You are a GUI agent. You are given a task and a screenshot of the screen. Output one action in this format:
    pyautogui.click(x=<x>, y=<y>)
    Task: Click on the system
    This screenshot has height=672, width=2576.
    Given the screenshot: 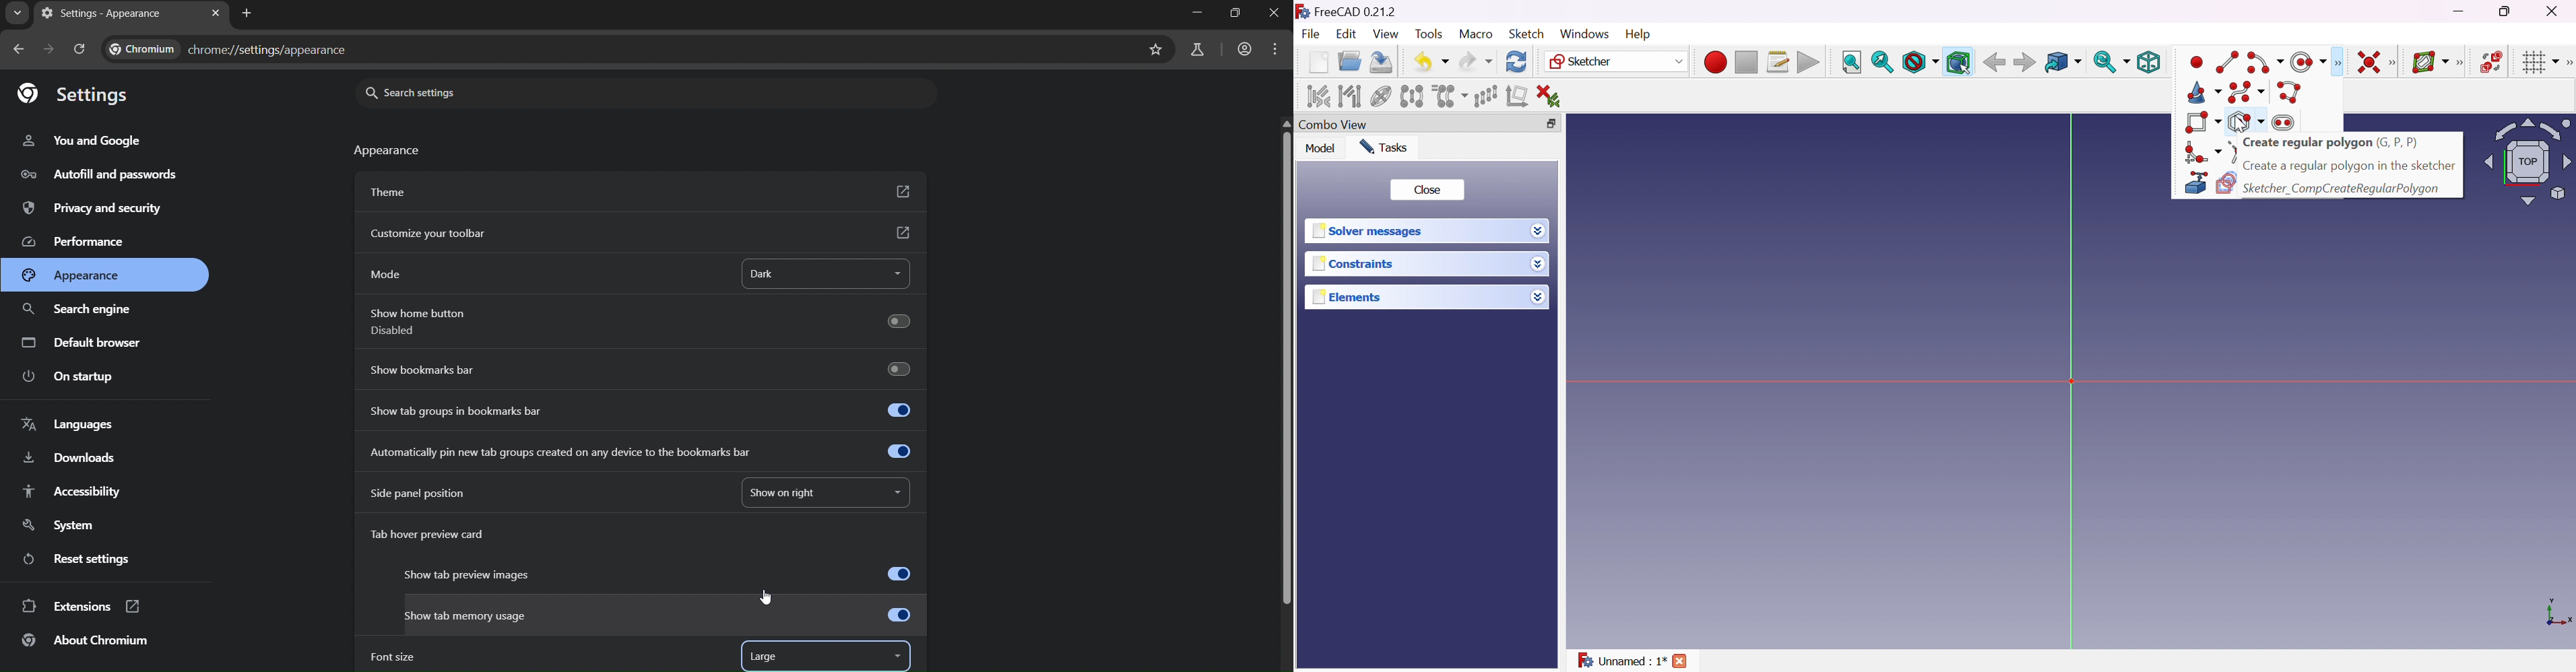 What is the action you would take?
    pyautogui.click(x=58, y=525)
    